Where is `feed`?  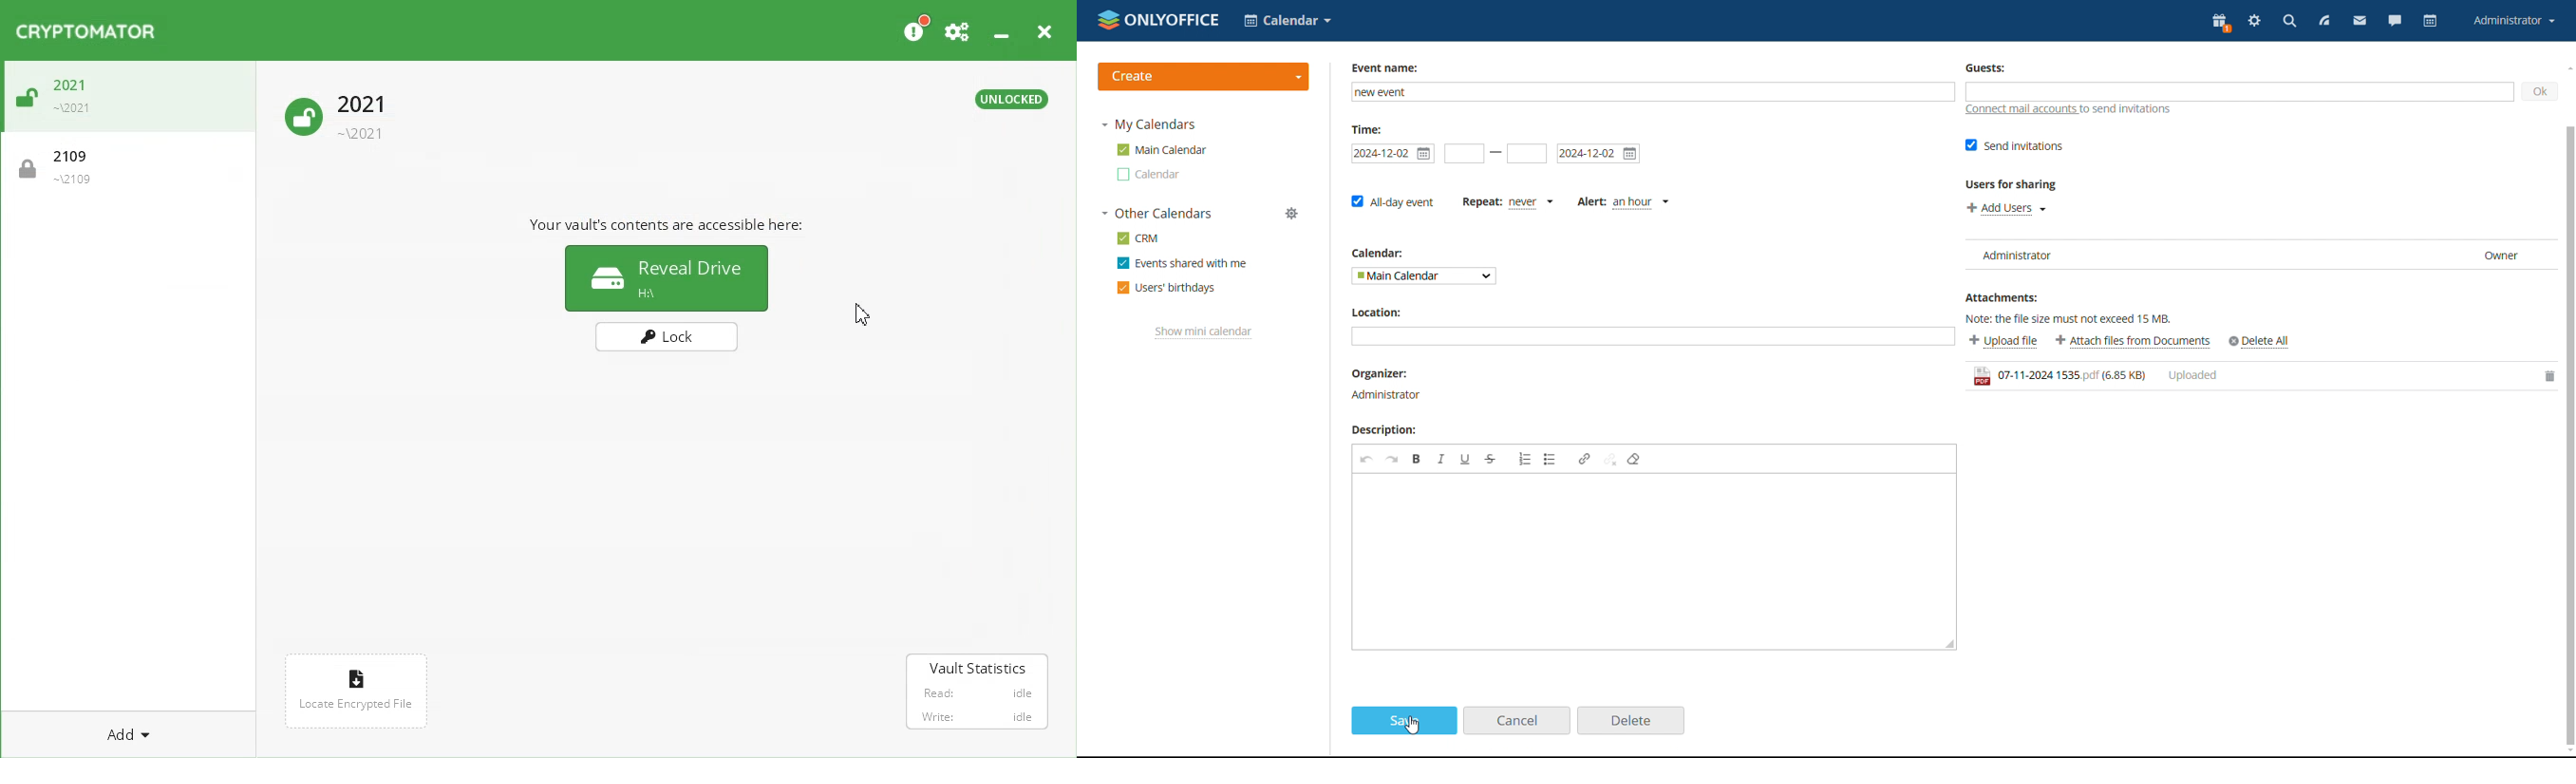
feed is located at coordinates (2325, 22).